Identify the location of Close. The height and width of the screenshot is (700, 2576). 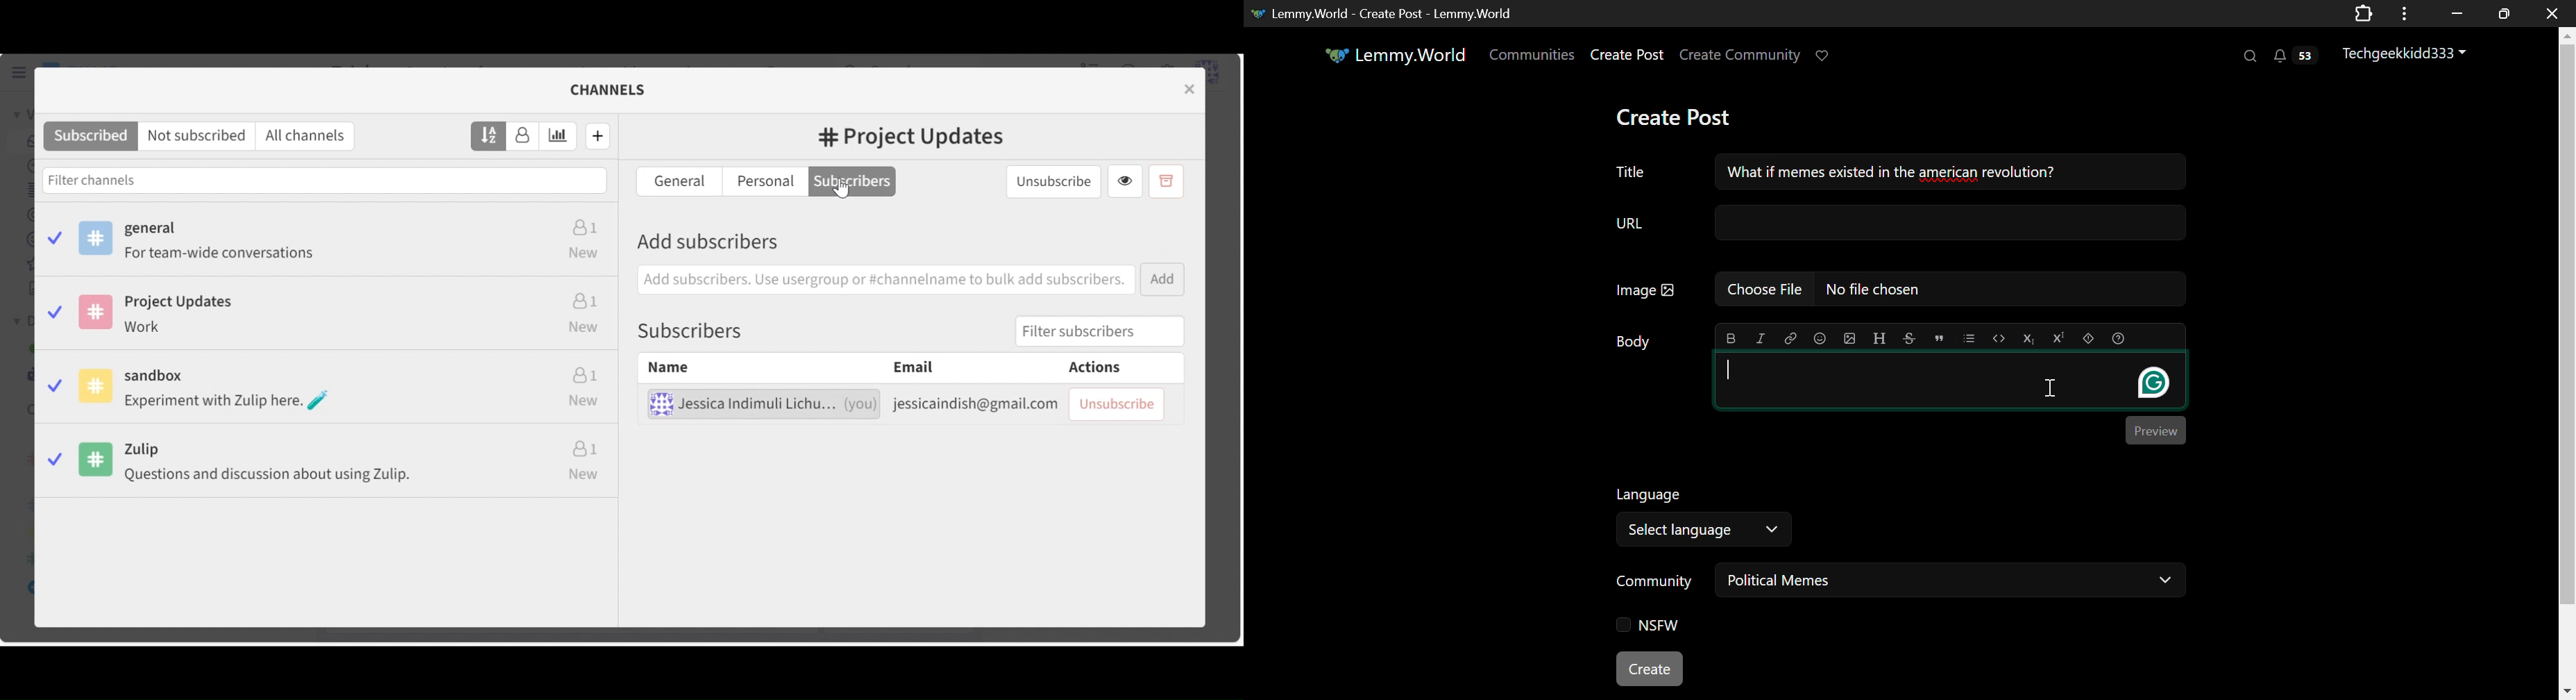
(1188, 91).